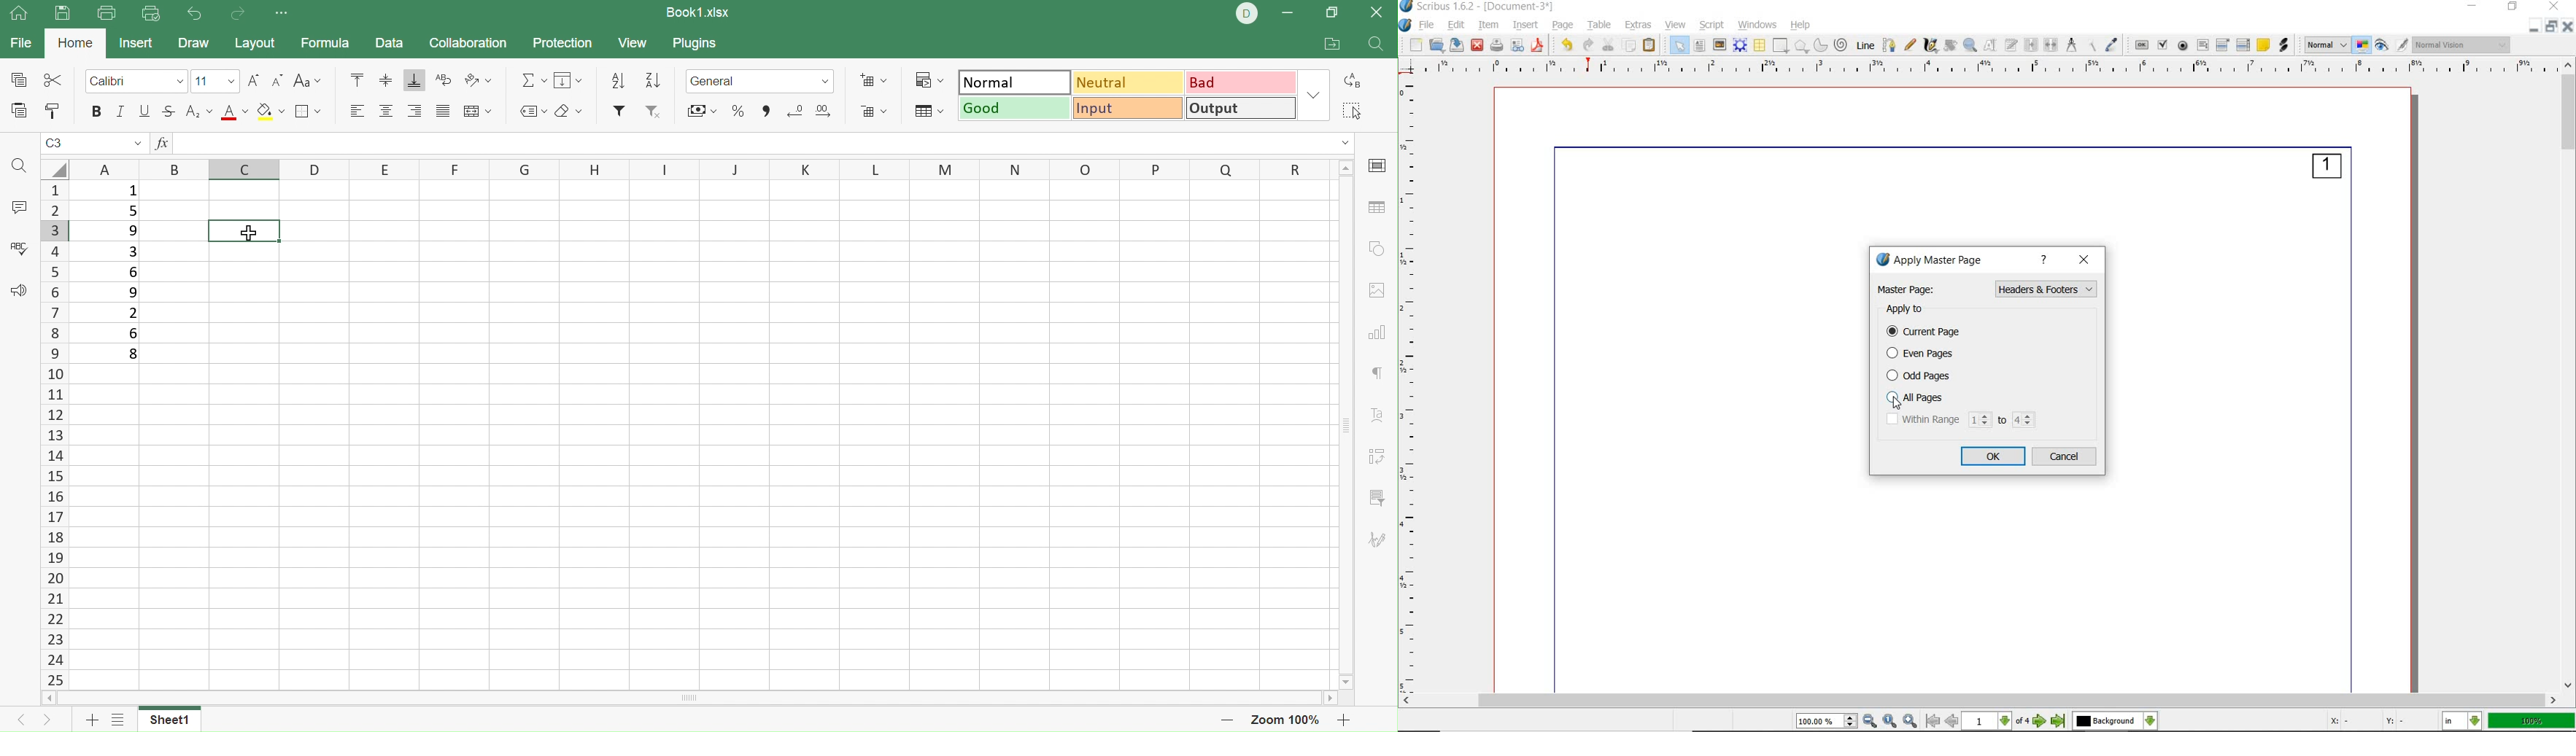 The height and width of the screenshot is (756, 2576). What do you see at coordinates (1356, 79) in the screenshot?
I see `Replace` at bounding box center [1356, 79].